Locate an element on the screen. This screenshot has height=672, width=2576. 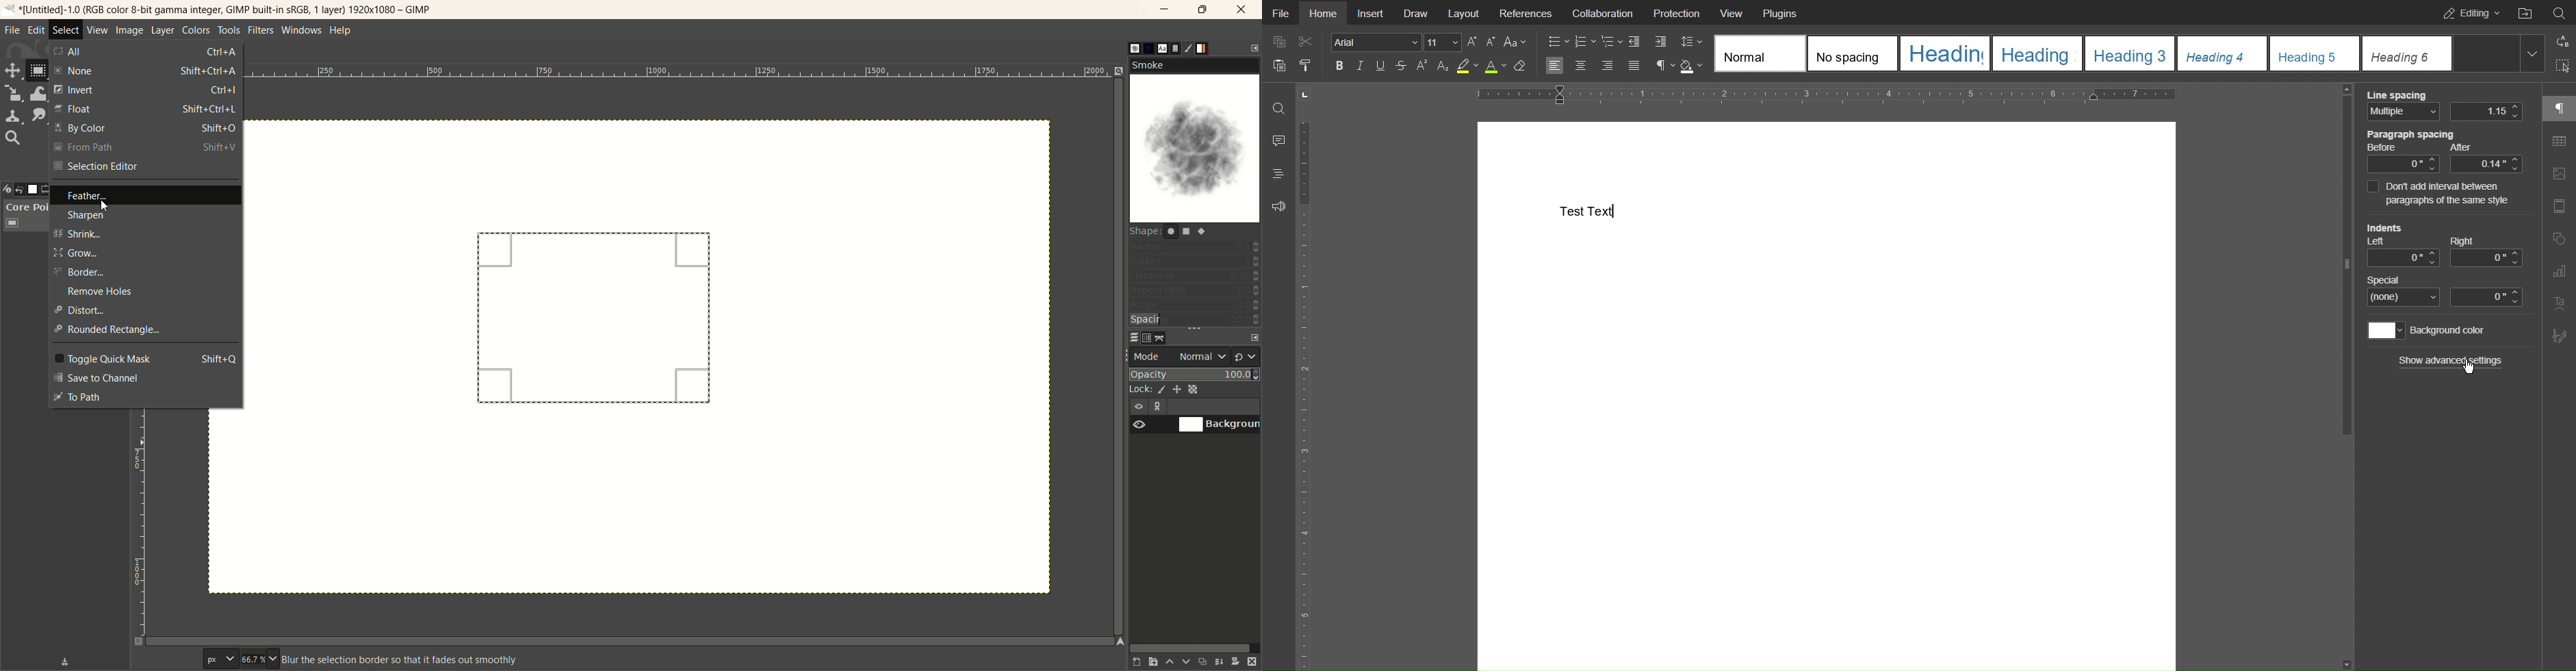
Paragraph spacing is located at coordinates (2444, 151).